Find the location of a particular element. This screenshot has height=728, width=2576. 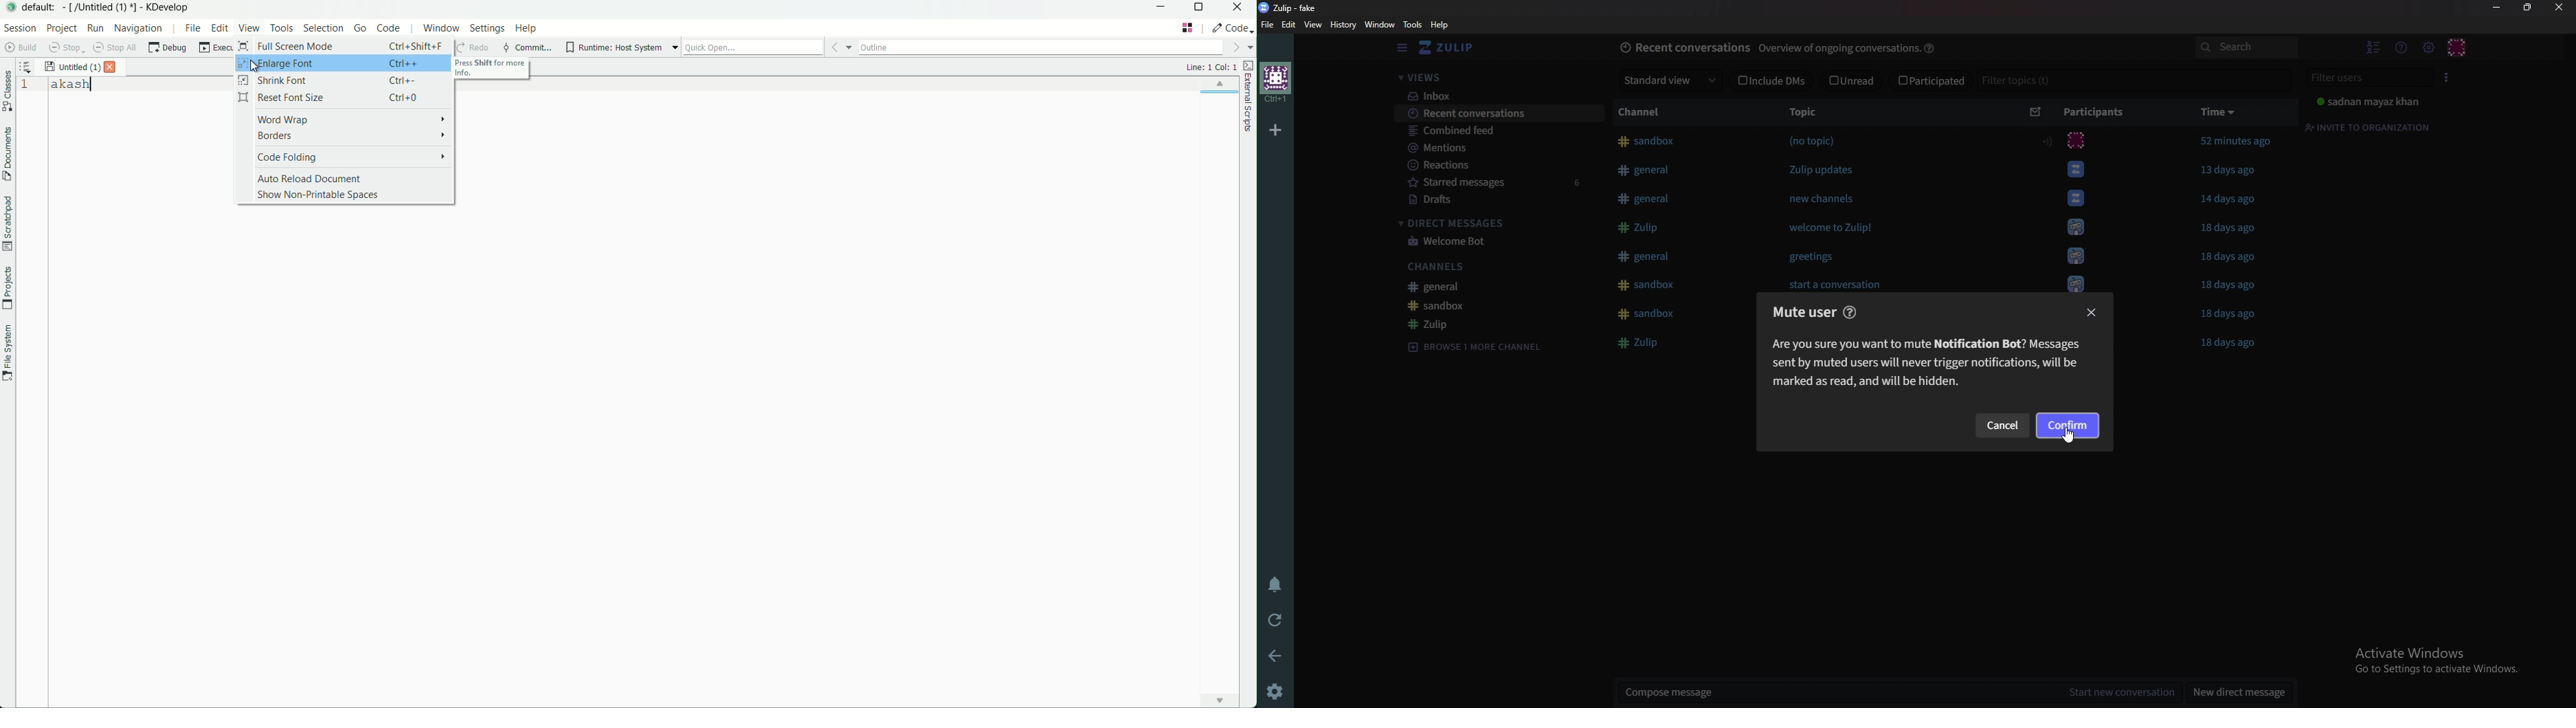

Combined feed is located at coordinates (1493, 131).